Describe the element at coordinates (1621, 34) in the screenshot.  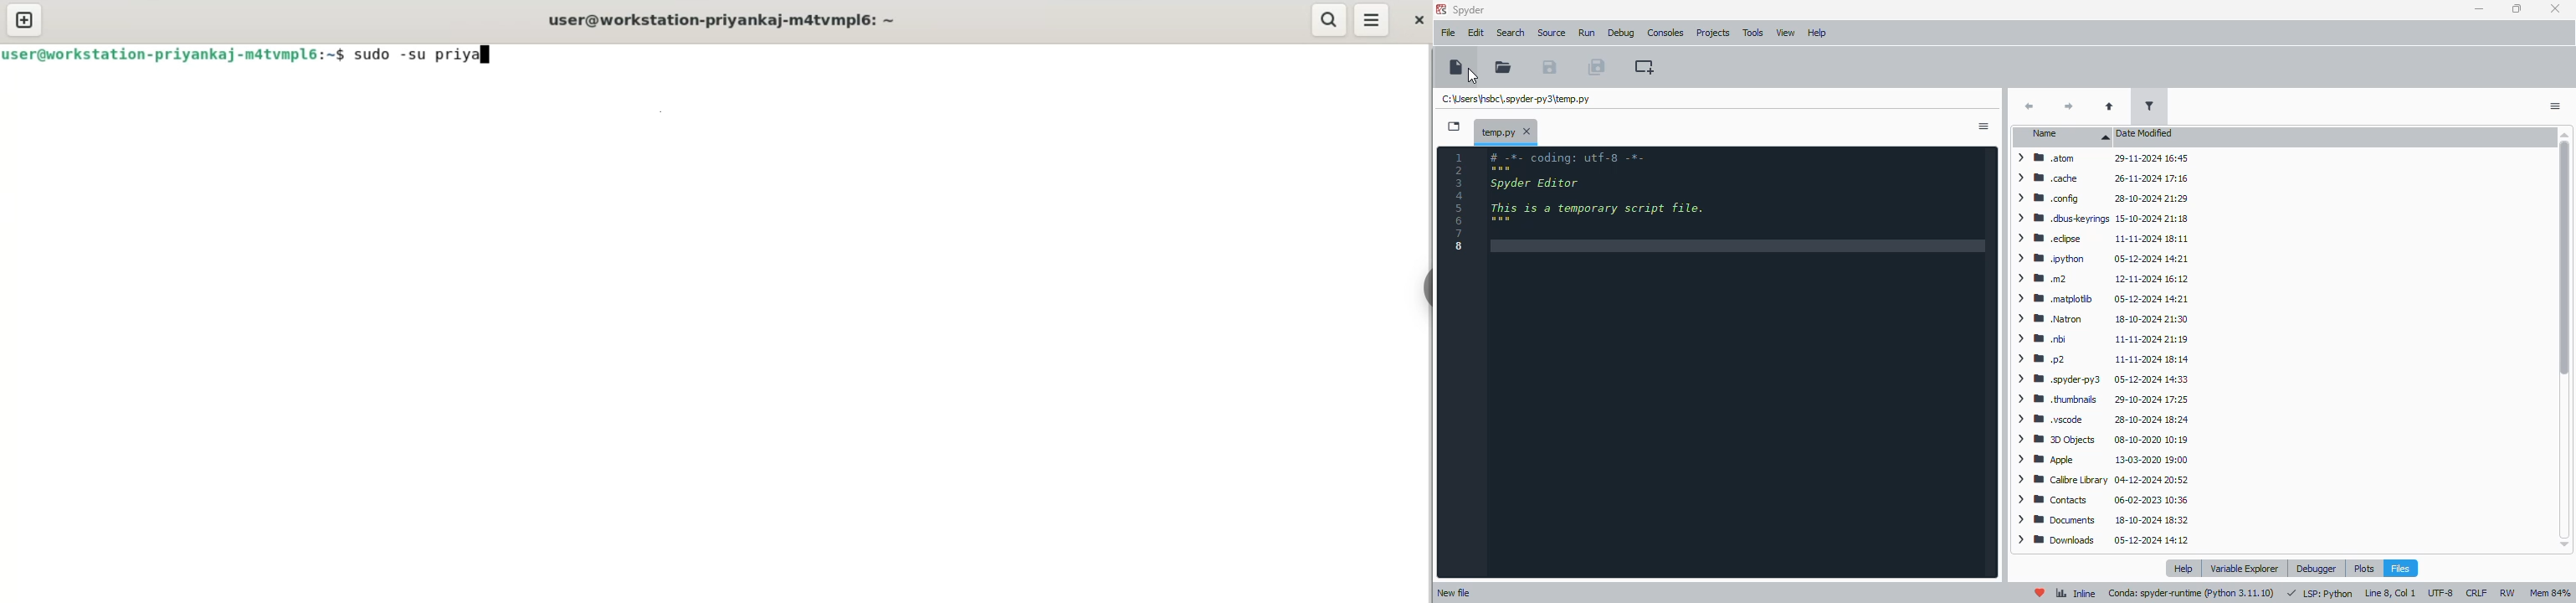
I see `debug` at that location.